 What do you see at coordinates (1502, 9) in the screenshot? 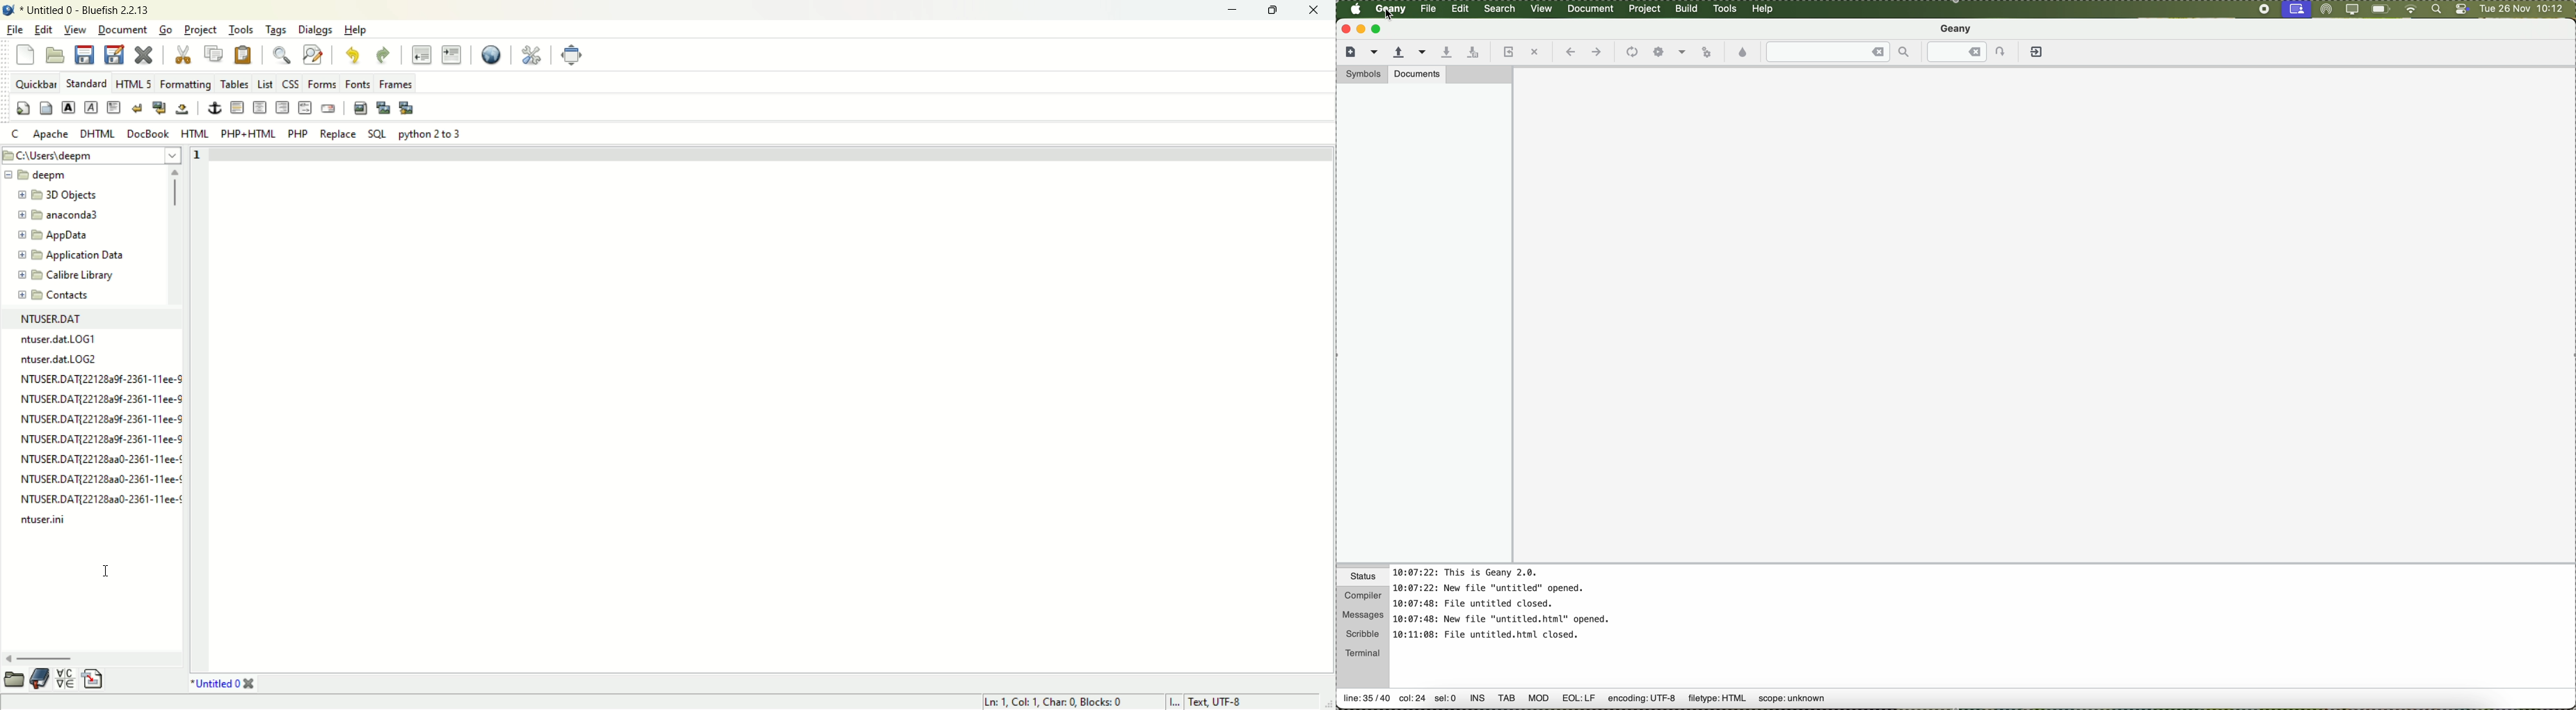
I see `search` at bounding box center [1502, 9].